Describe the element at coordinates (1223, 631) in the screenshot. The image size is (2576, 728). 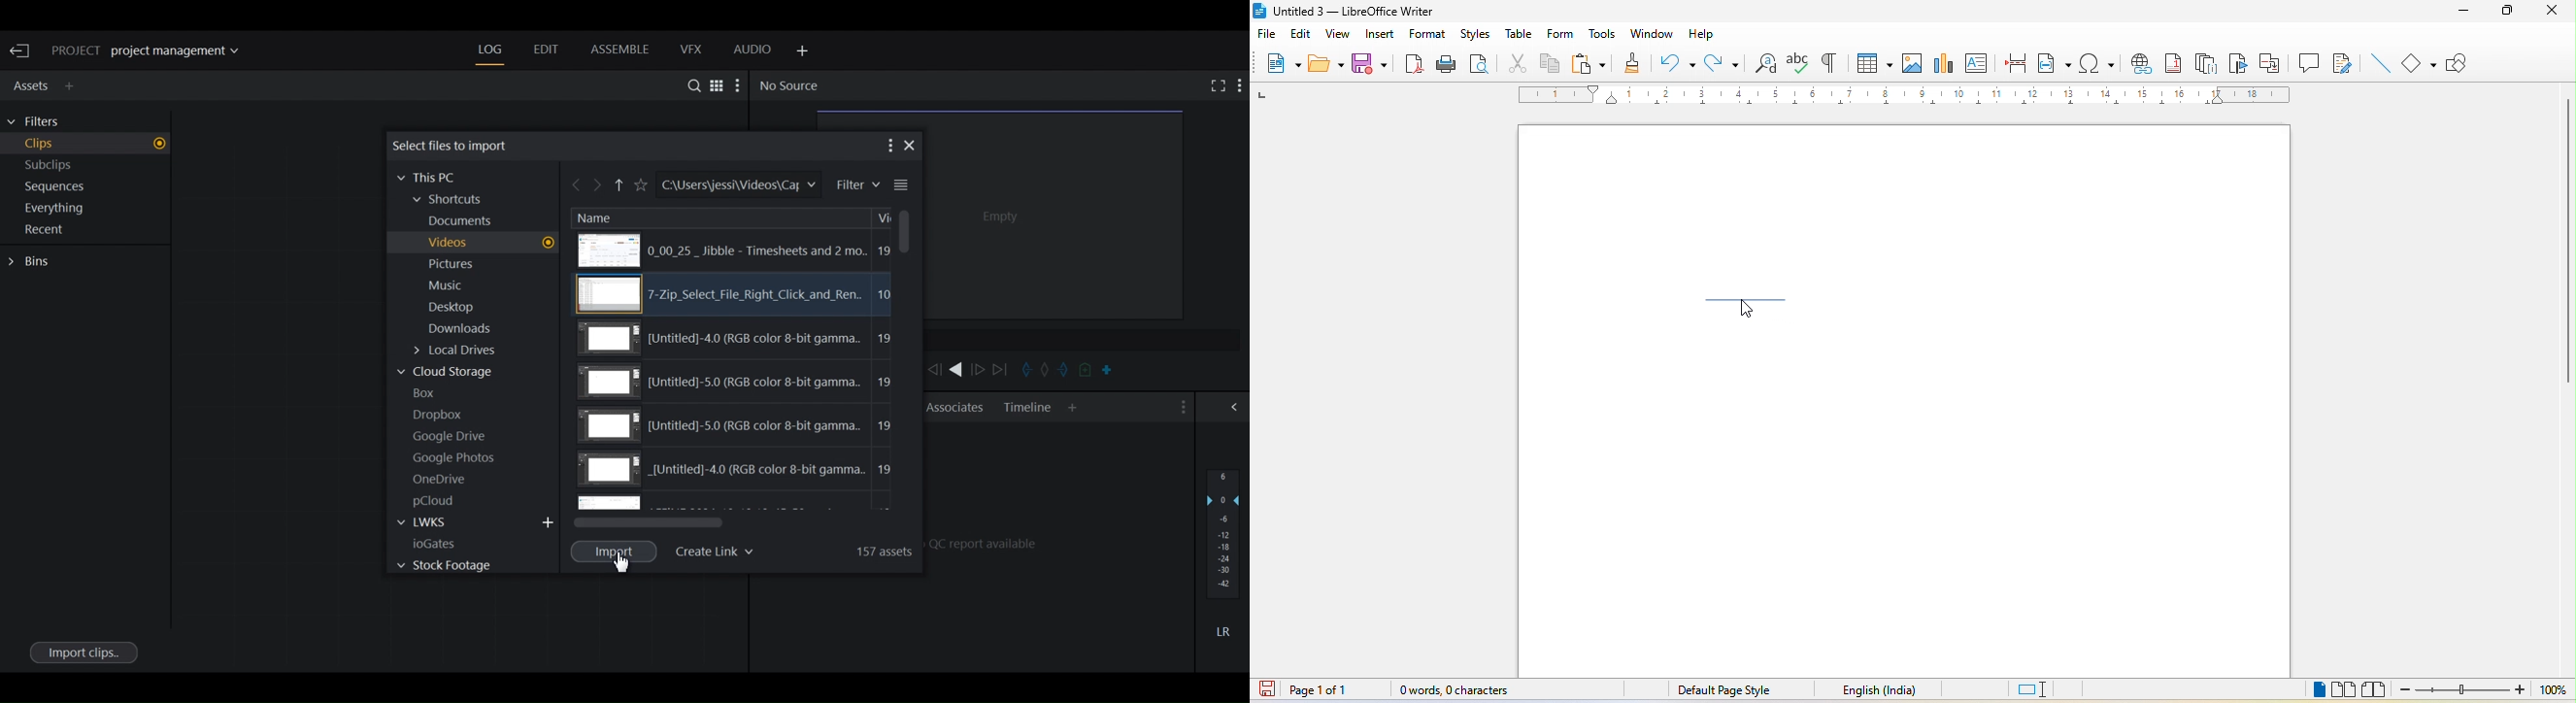
I see `Mute` at that location.